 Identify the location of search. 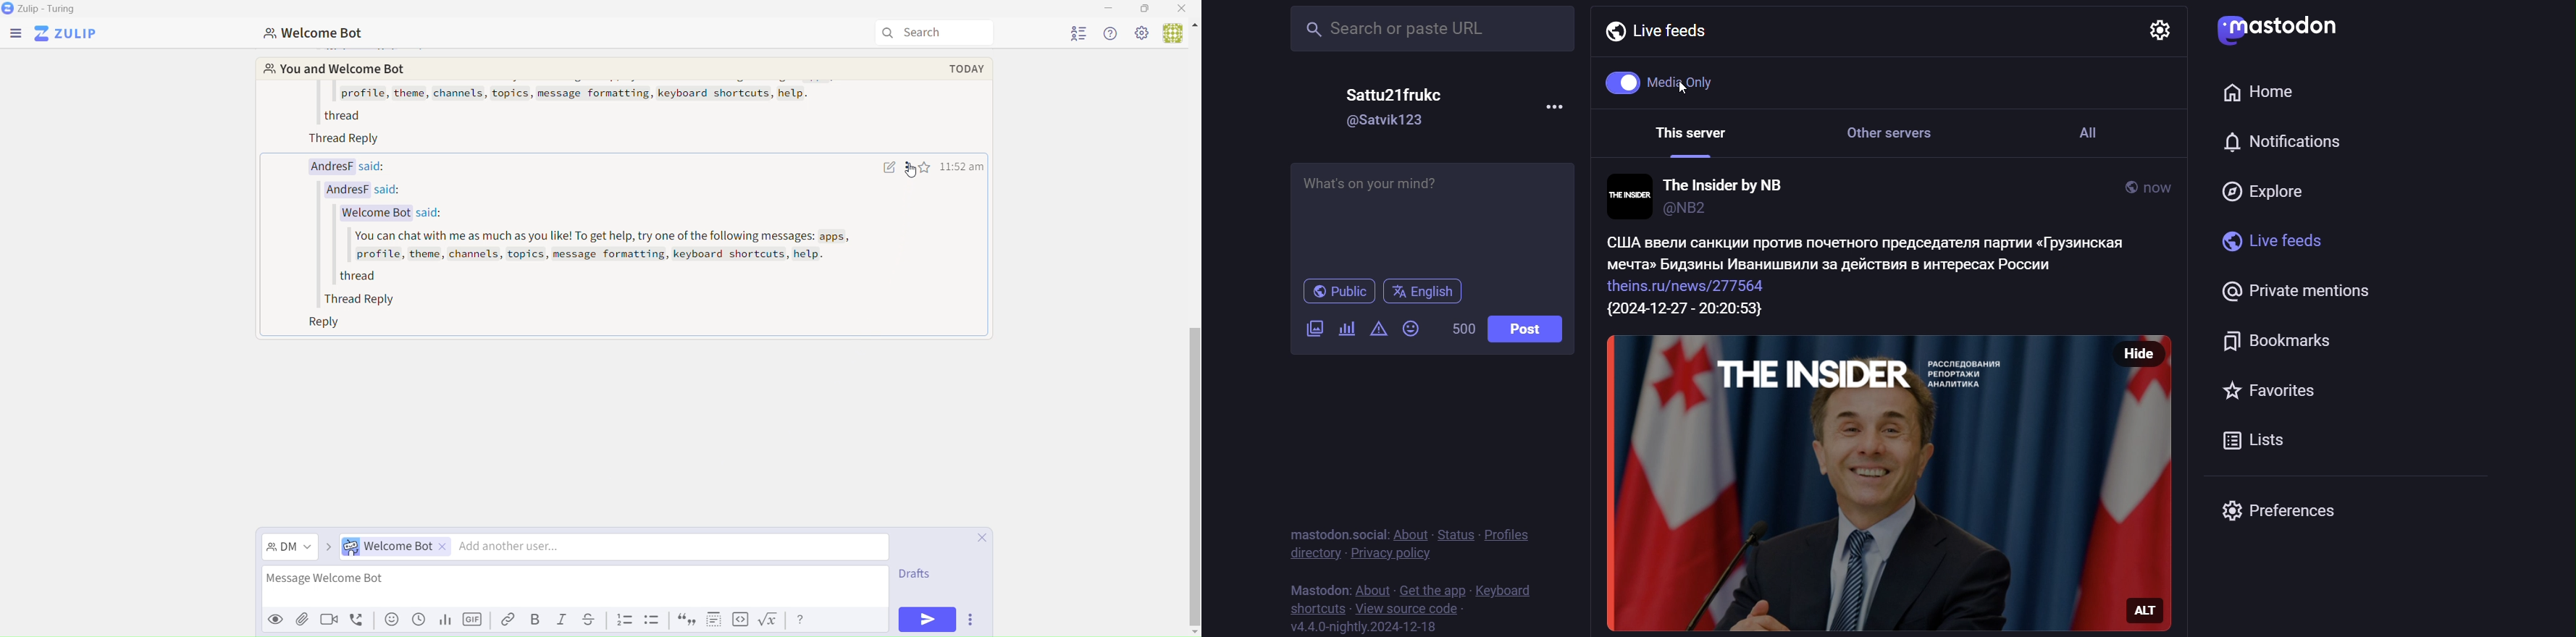
(1430, 31).